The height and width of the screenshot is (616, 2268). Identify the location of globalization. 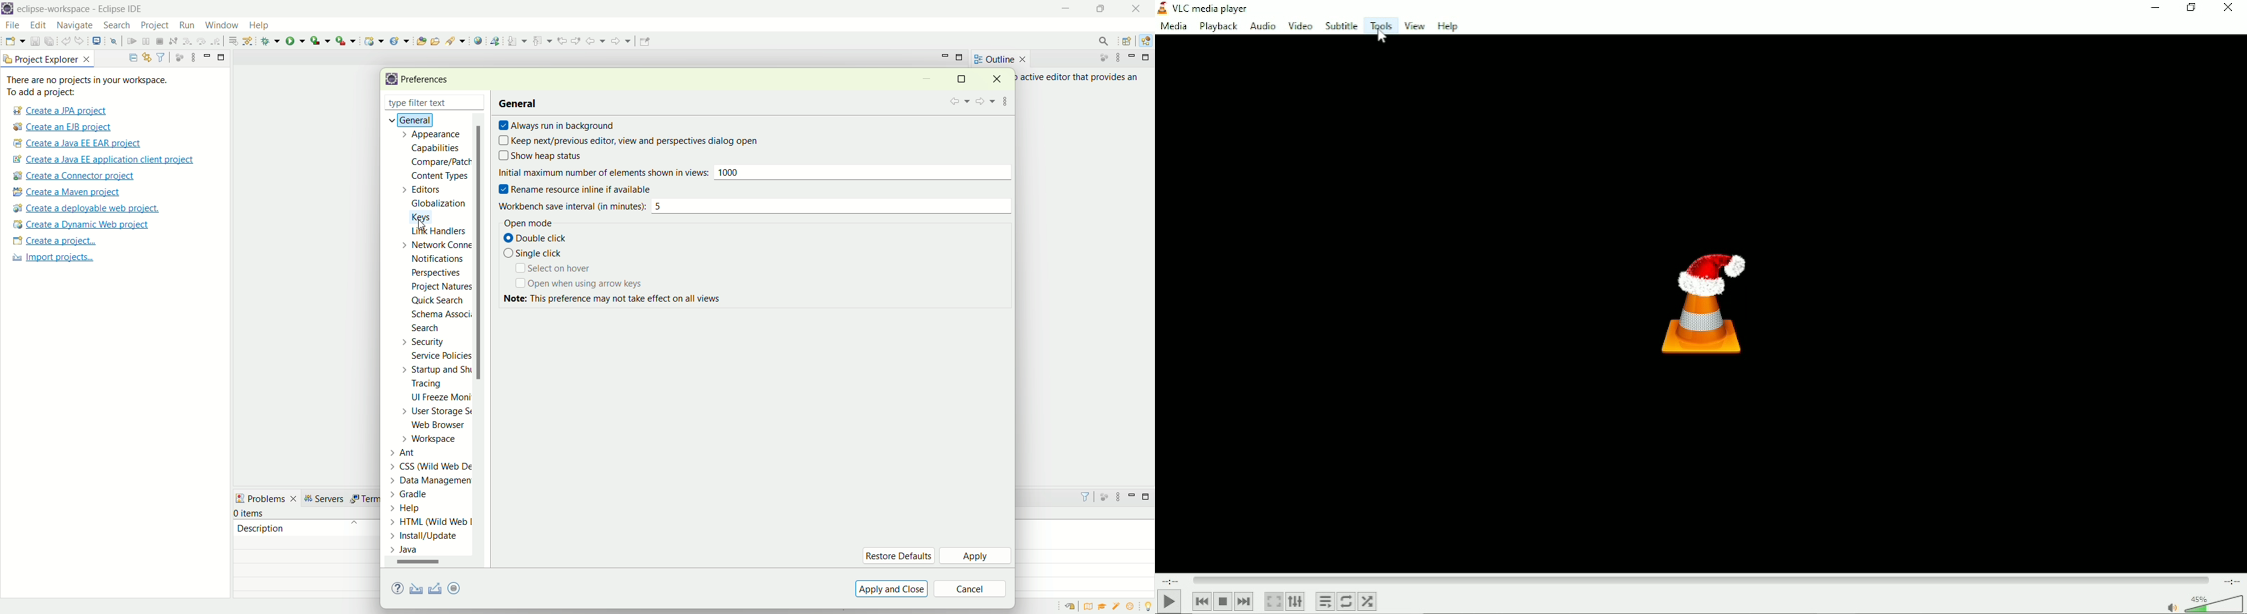
(438, 204).